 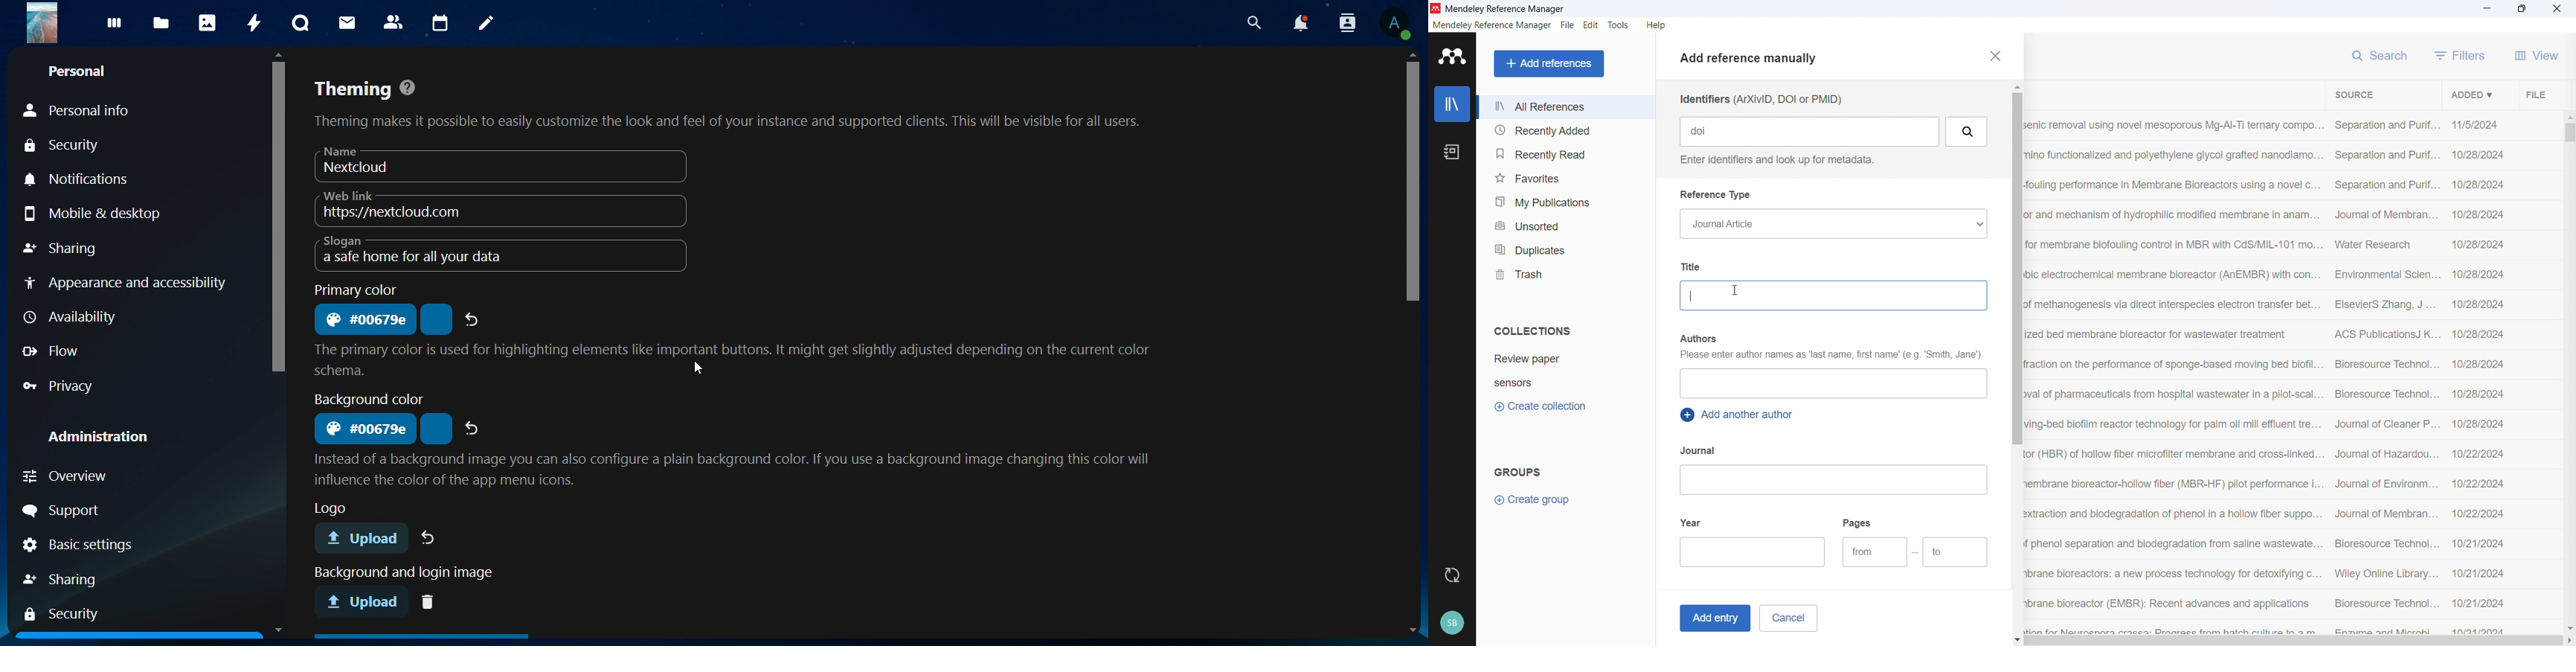 I want to click on logo, so click(x=1436, y=8).